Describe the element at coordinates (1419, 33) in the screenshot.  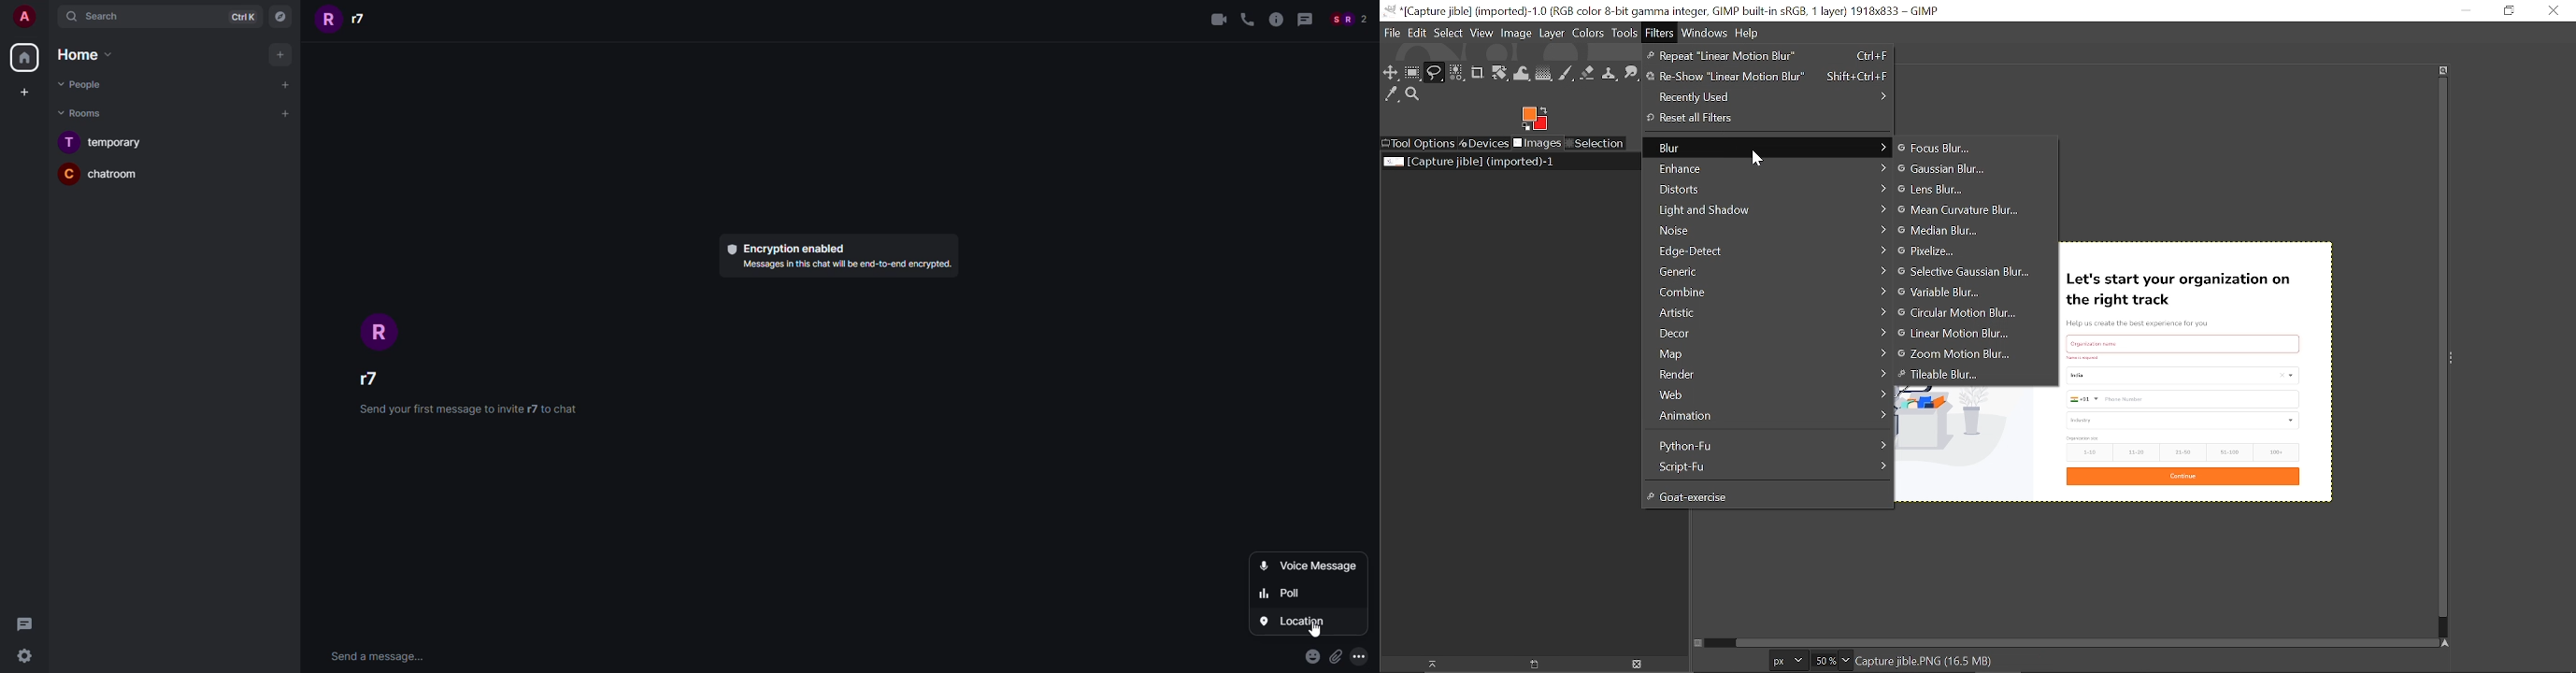
I see `Edit` at that location.